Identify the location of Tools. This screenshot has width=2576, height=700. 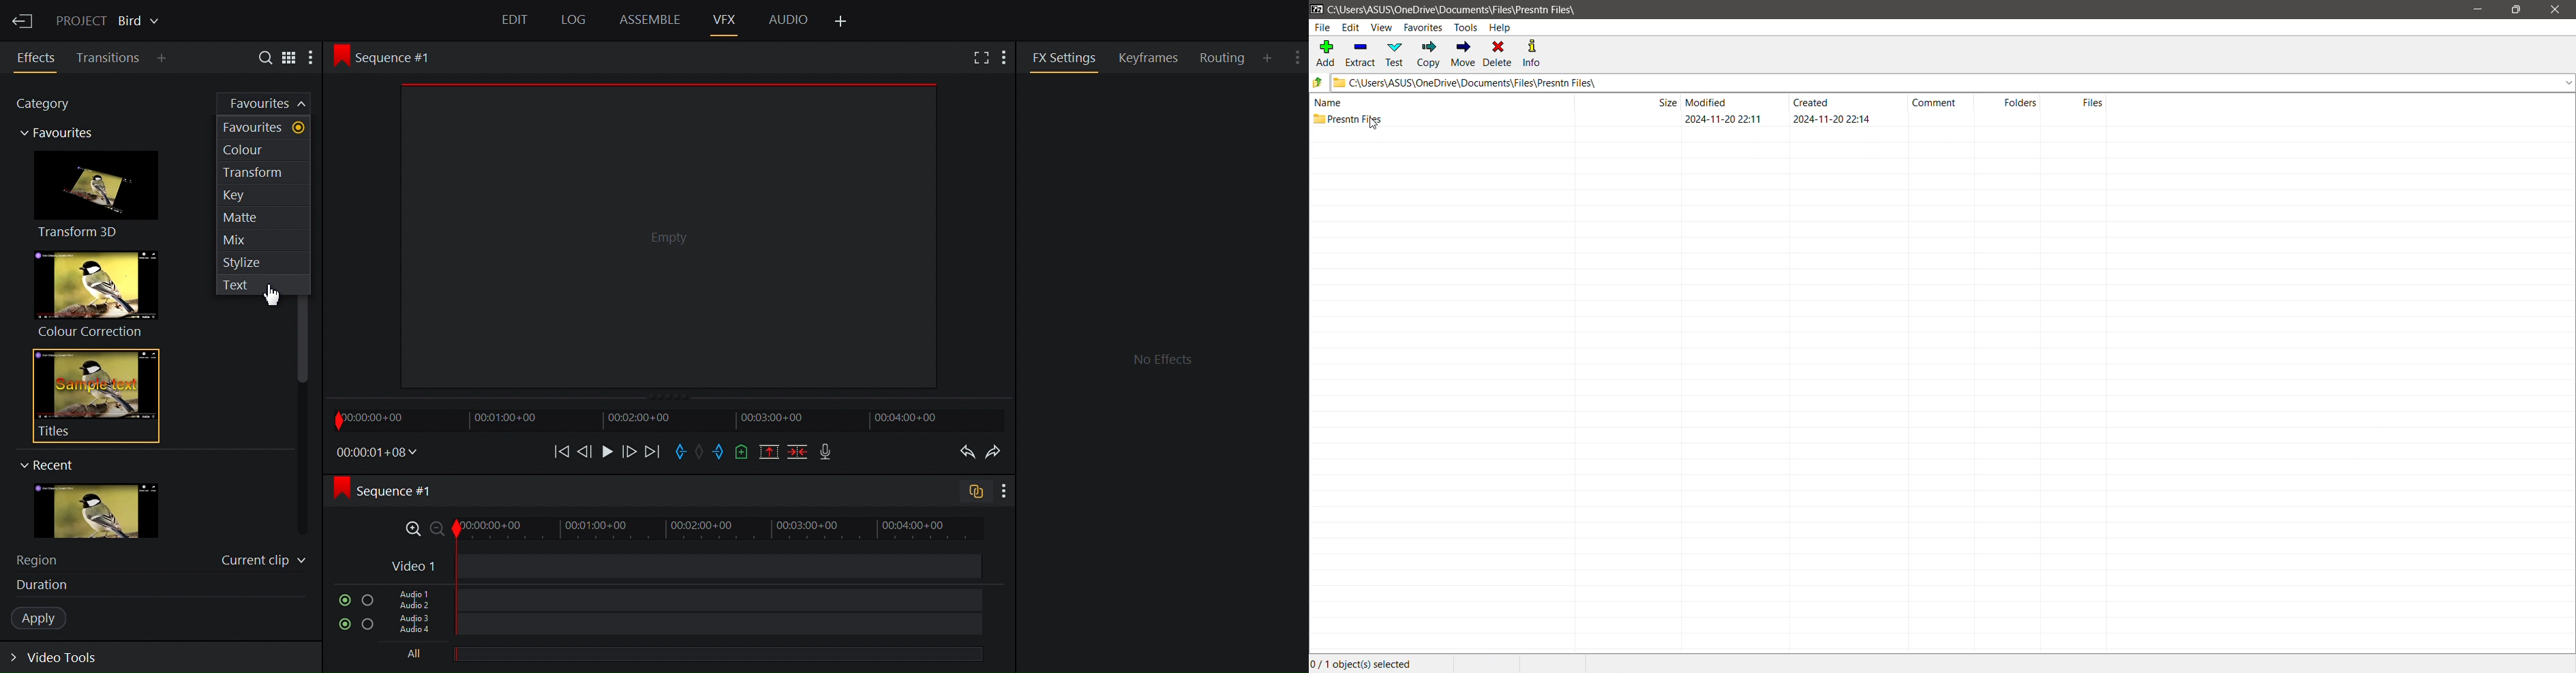
(1465, 28).